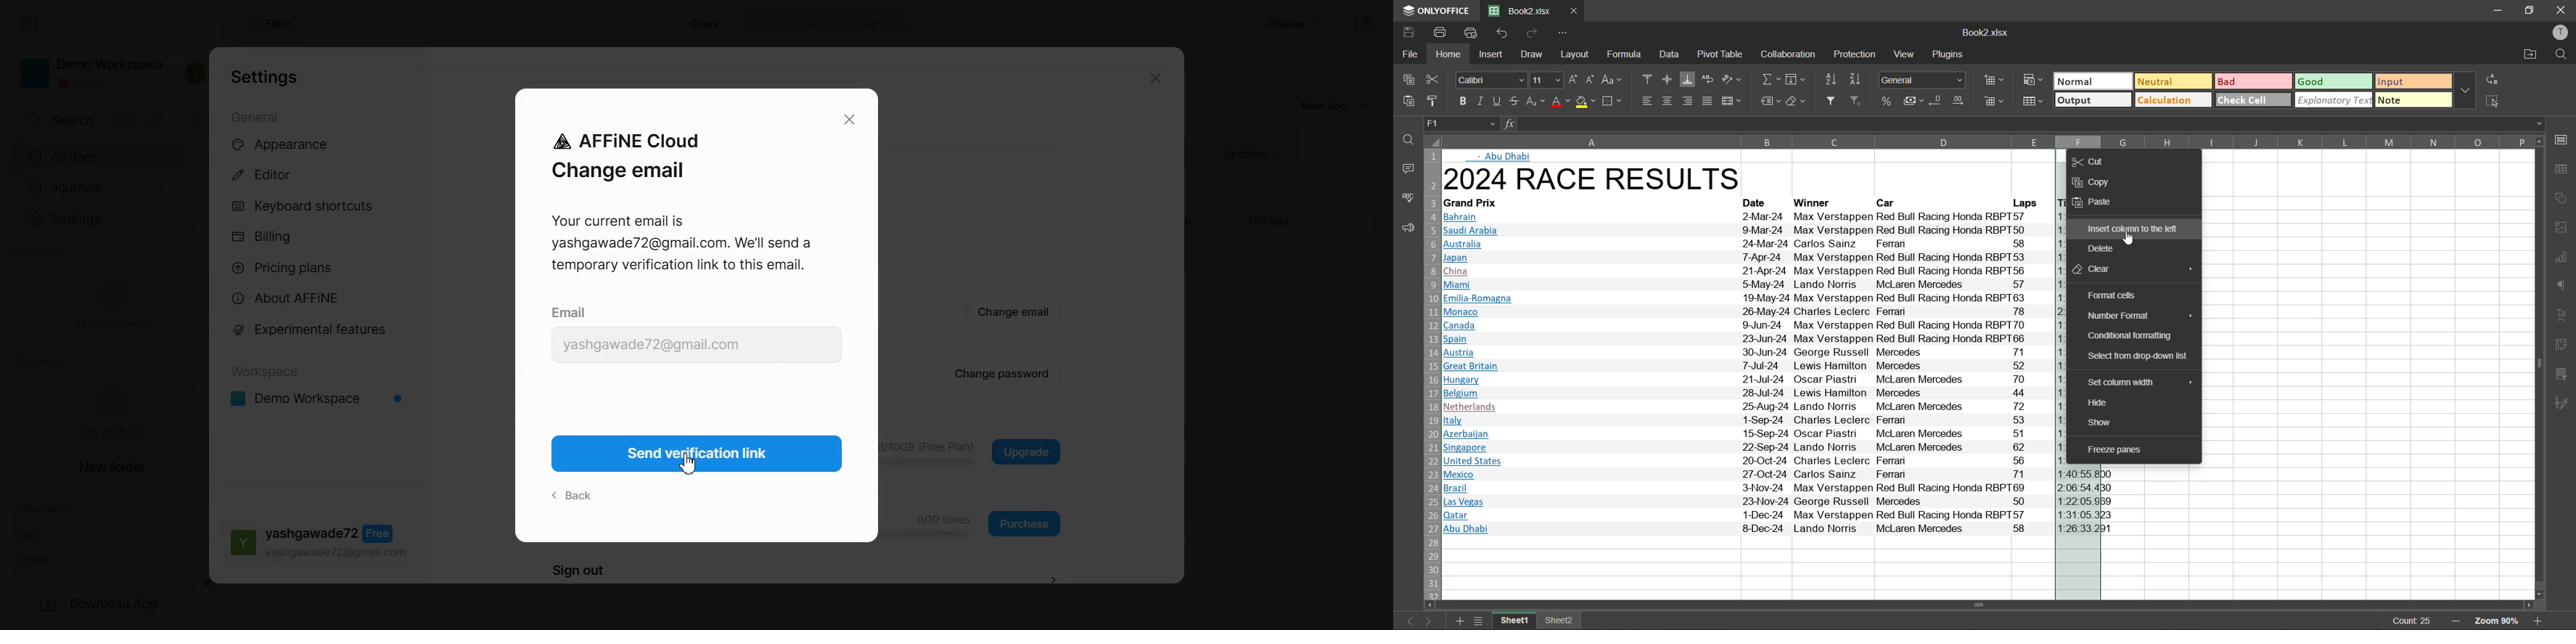 The width and height of the screenshot is (2576, 644). What do you see at coordinates (1912, 100) in the screenshot?
I see `accounting` at bounding box center [1912, 100].